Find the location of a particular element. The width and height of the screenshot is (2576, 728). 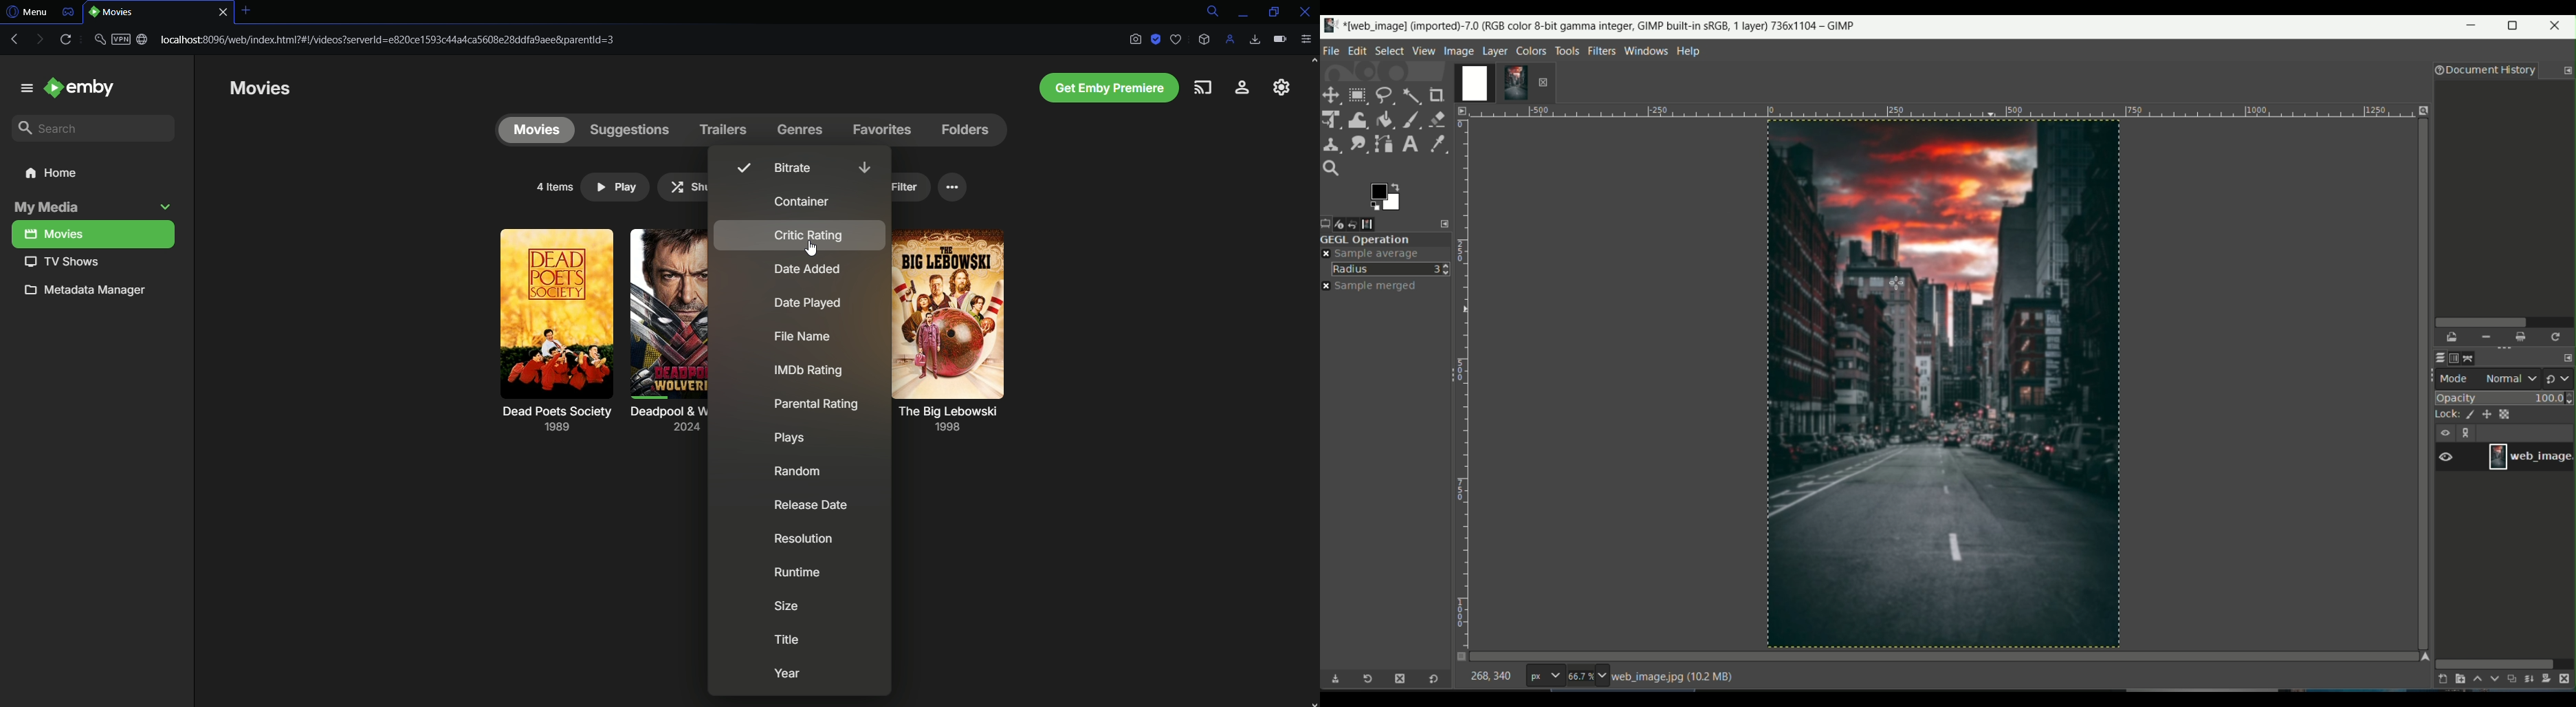

move tool is located at coordinates (1332, 95).